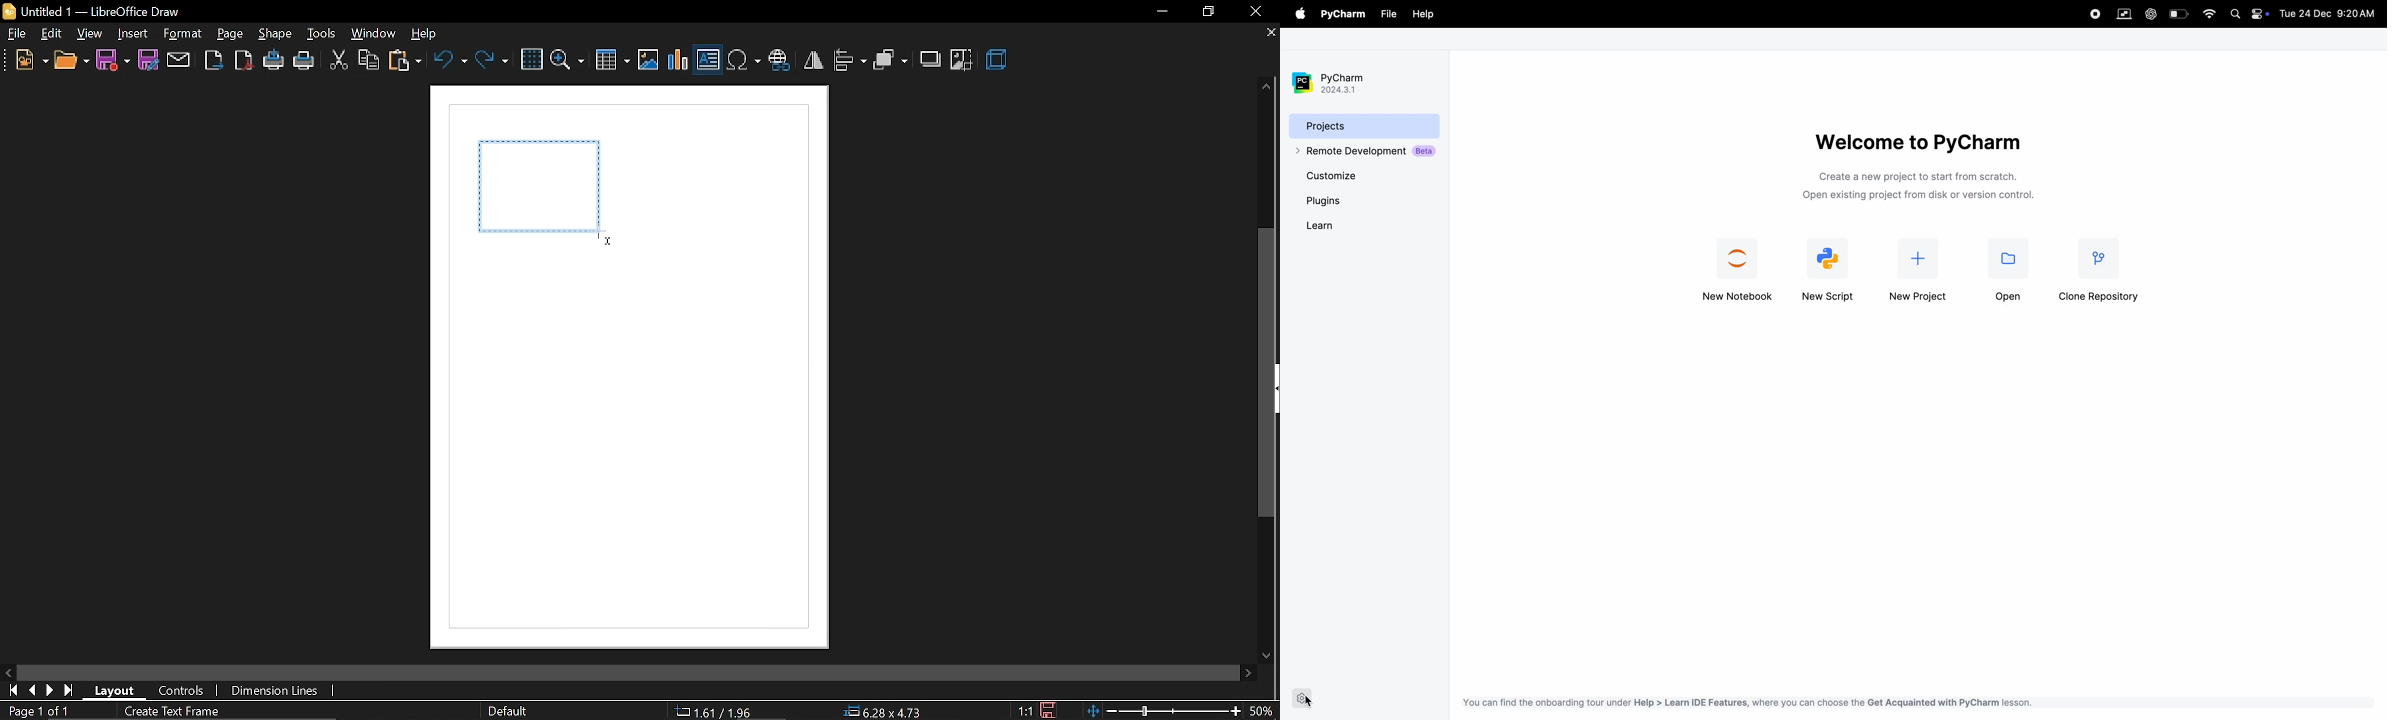  I want to click on close, so click(1255, 12).